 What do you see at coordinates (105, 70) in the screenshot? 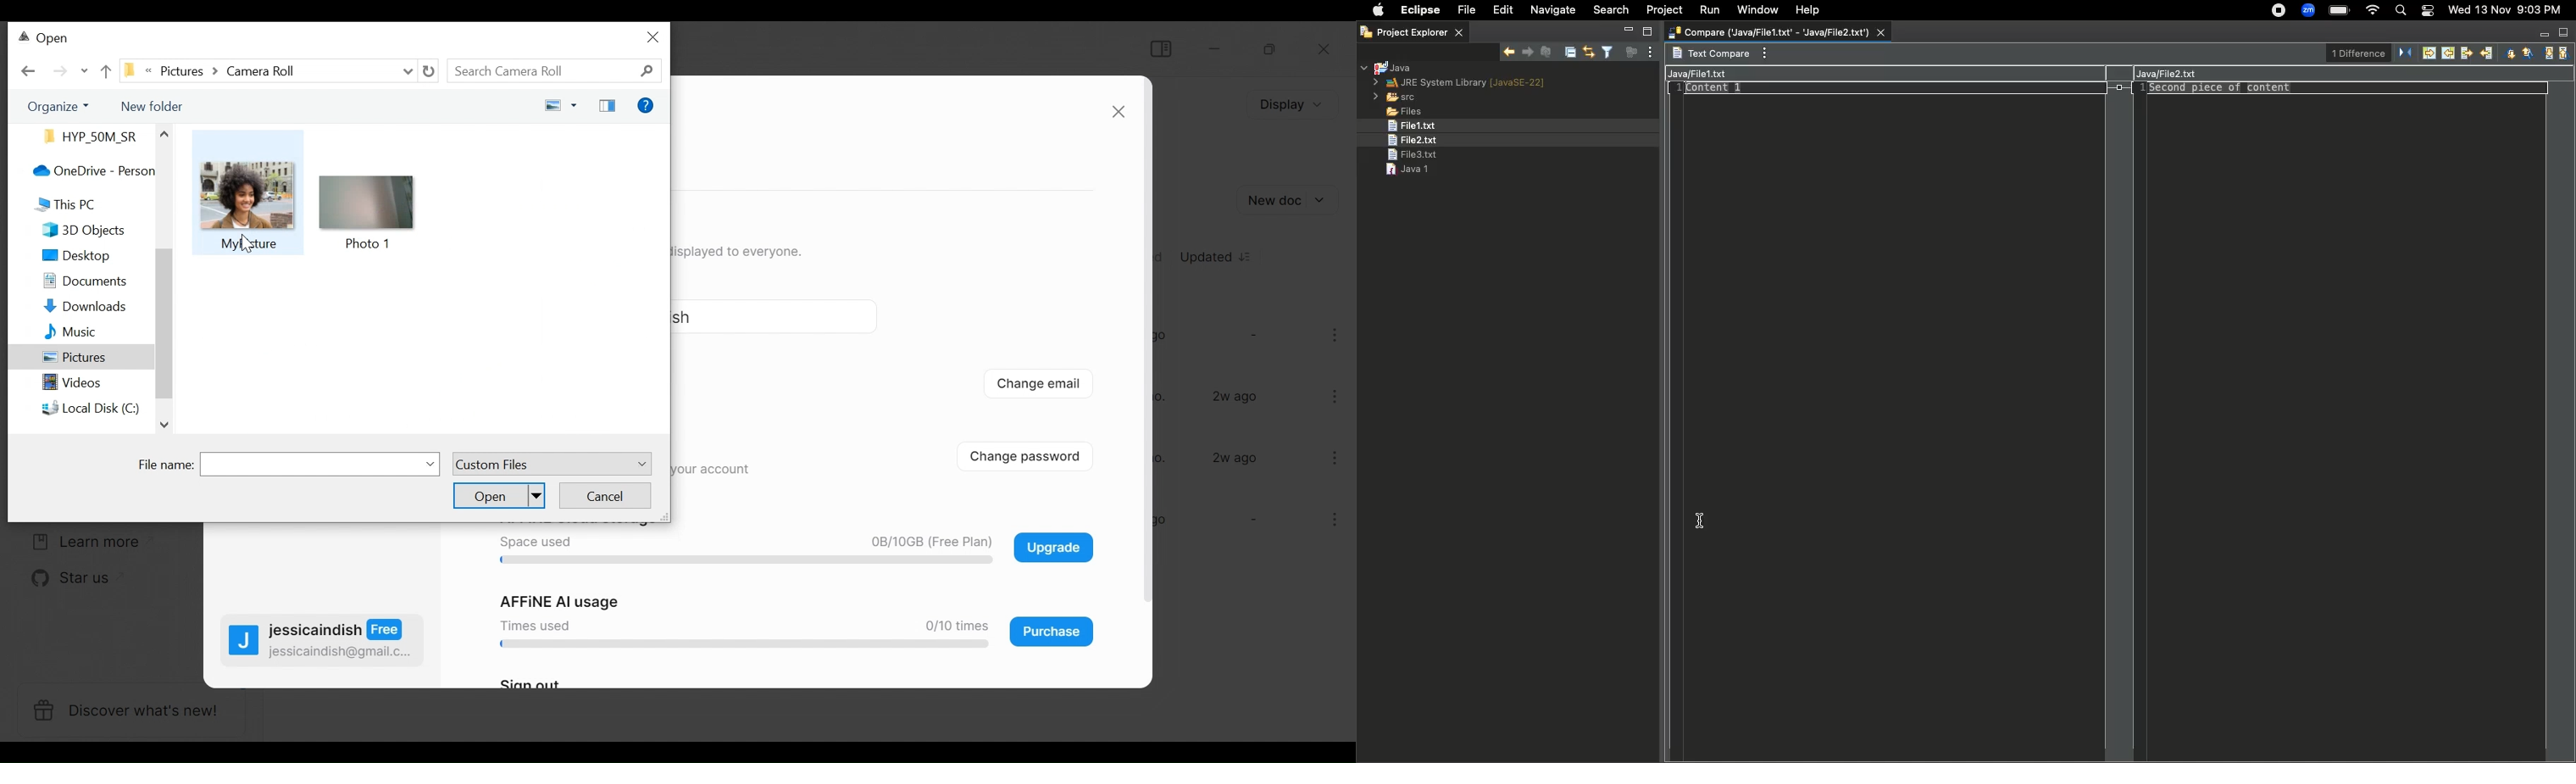
I see `Parent` at bounding box center [105, 70].